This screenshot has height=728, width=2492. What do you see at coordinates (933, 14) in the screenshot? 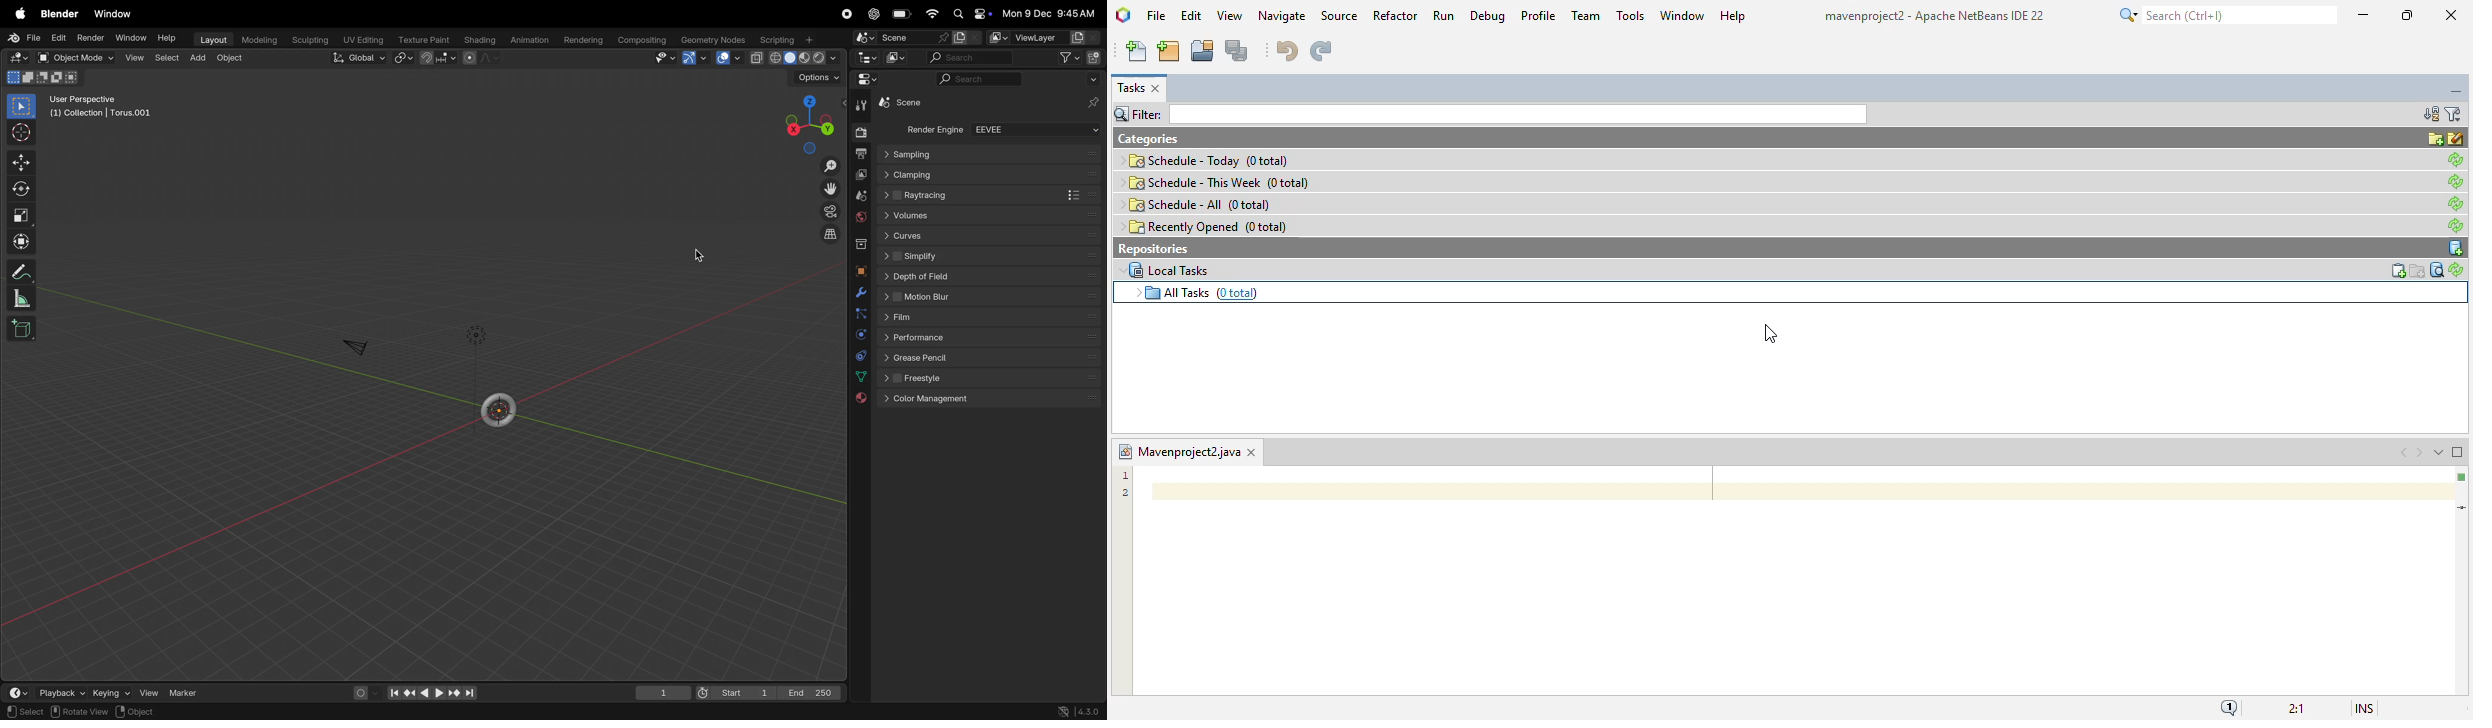
I see `wifi` at bounding box center [933, 14].